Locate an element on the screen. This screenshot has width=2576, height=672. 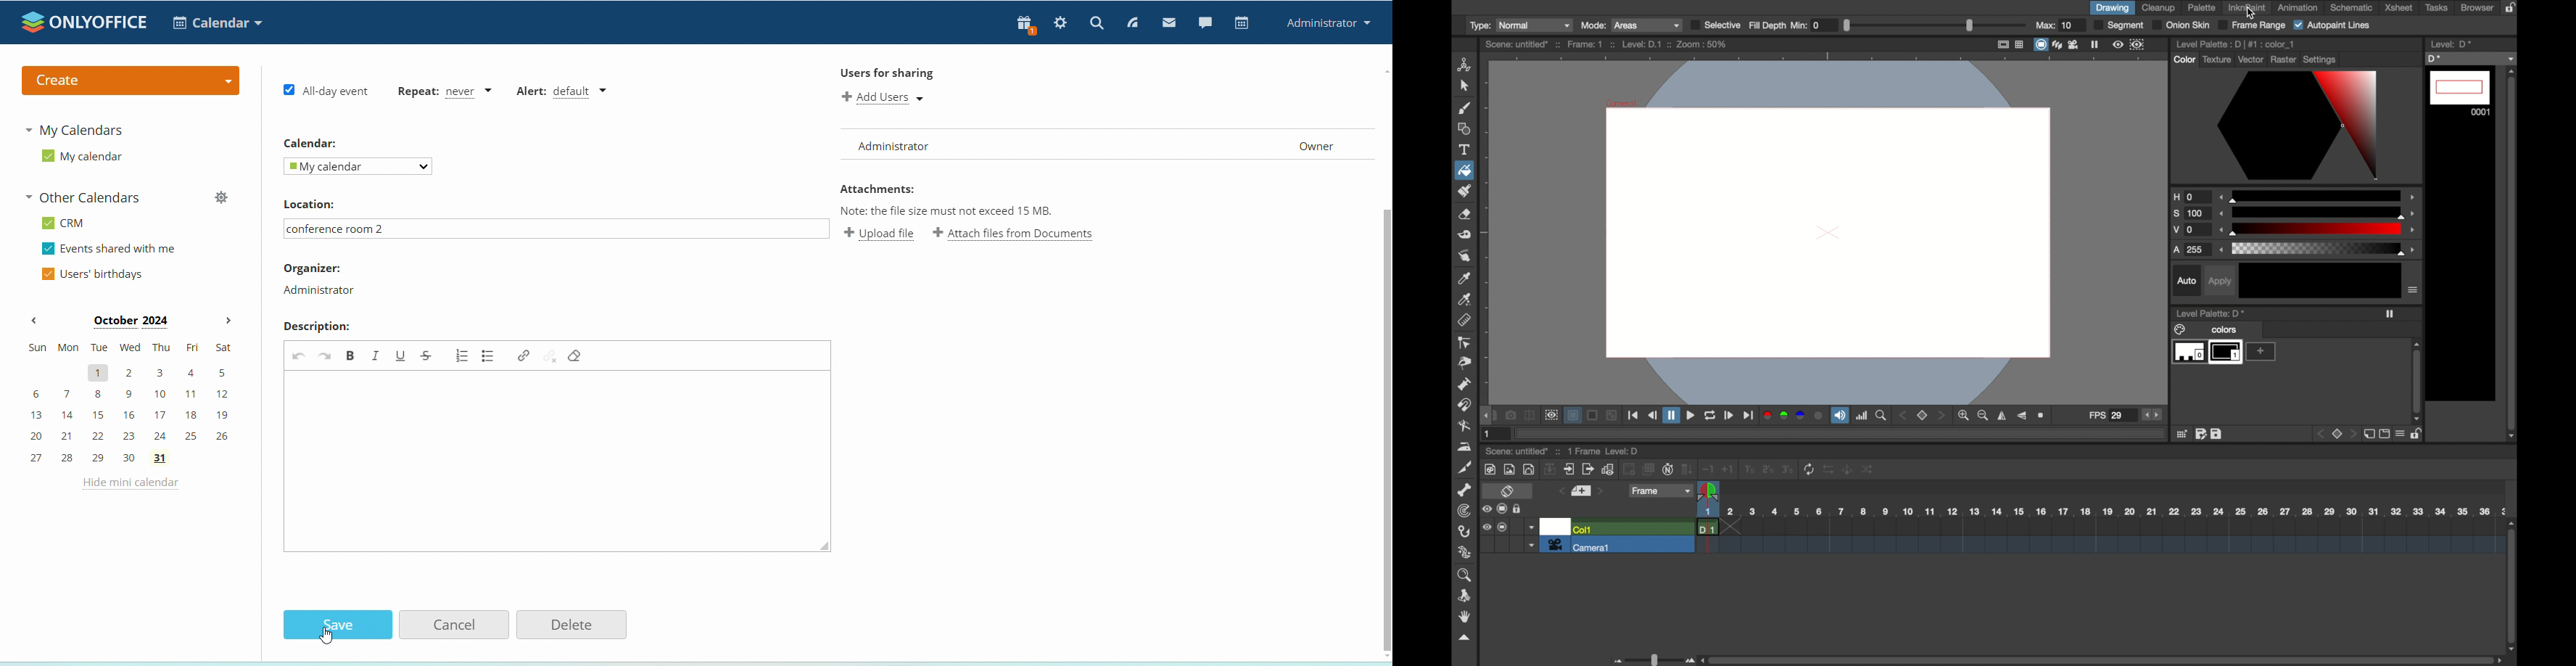
hide mini calendar is located at coordinates (129, 485).